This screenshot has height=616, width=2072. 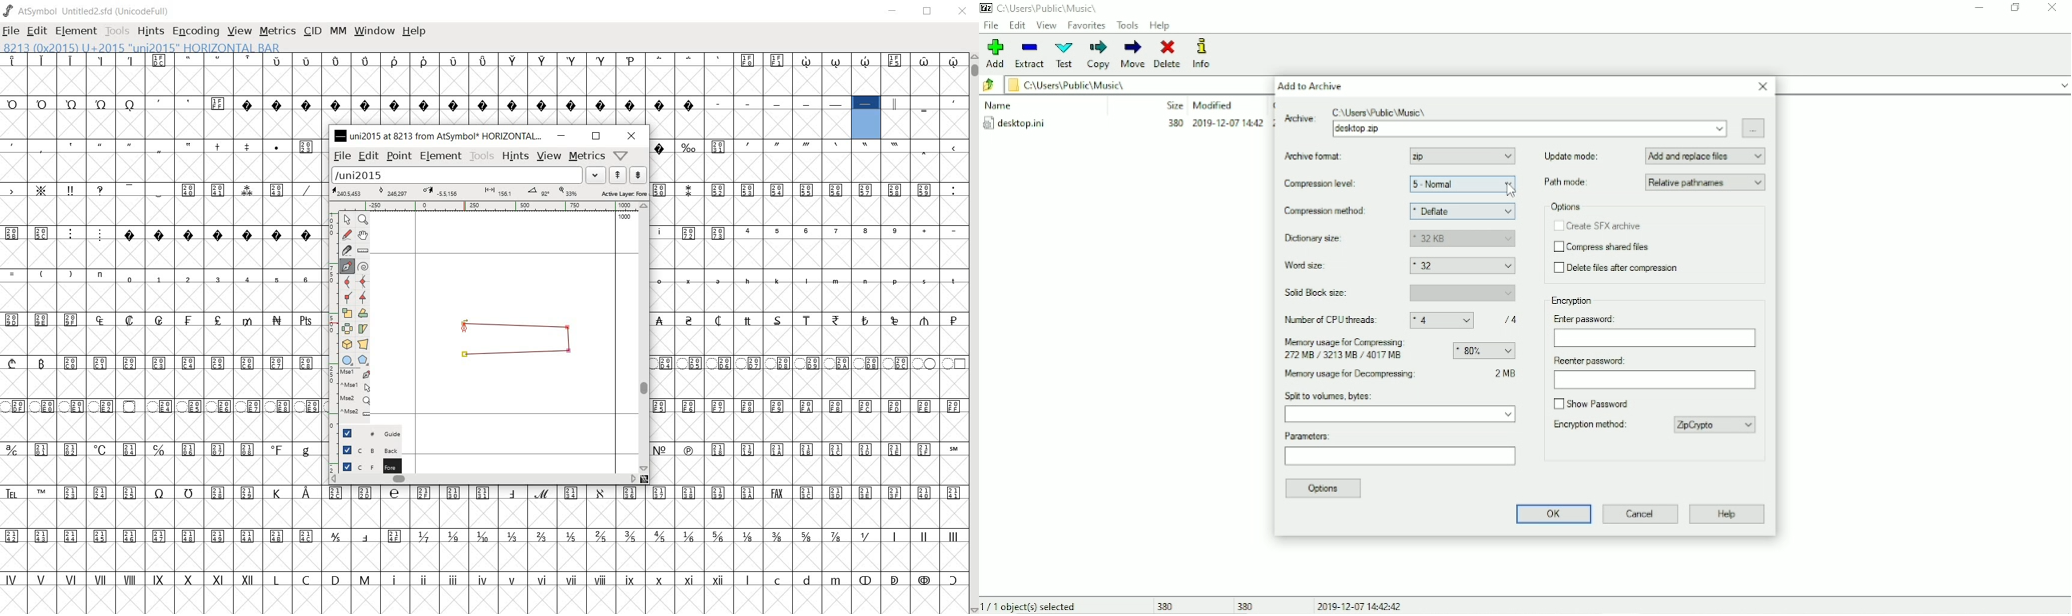 What do you see at coordinates (1131, 84) in the screenshot?
I see `File location` at bounding box center [1131, 84].